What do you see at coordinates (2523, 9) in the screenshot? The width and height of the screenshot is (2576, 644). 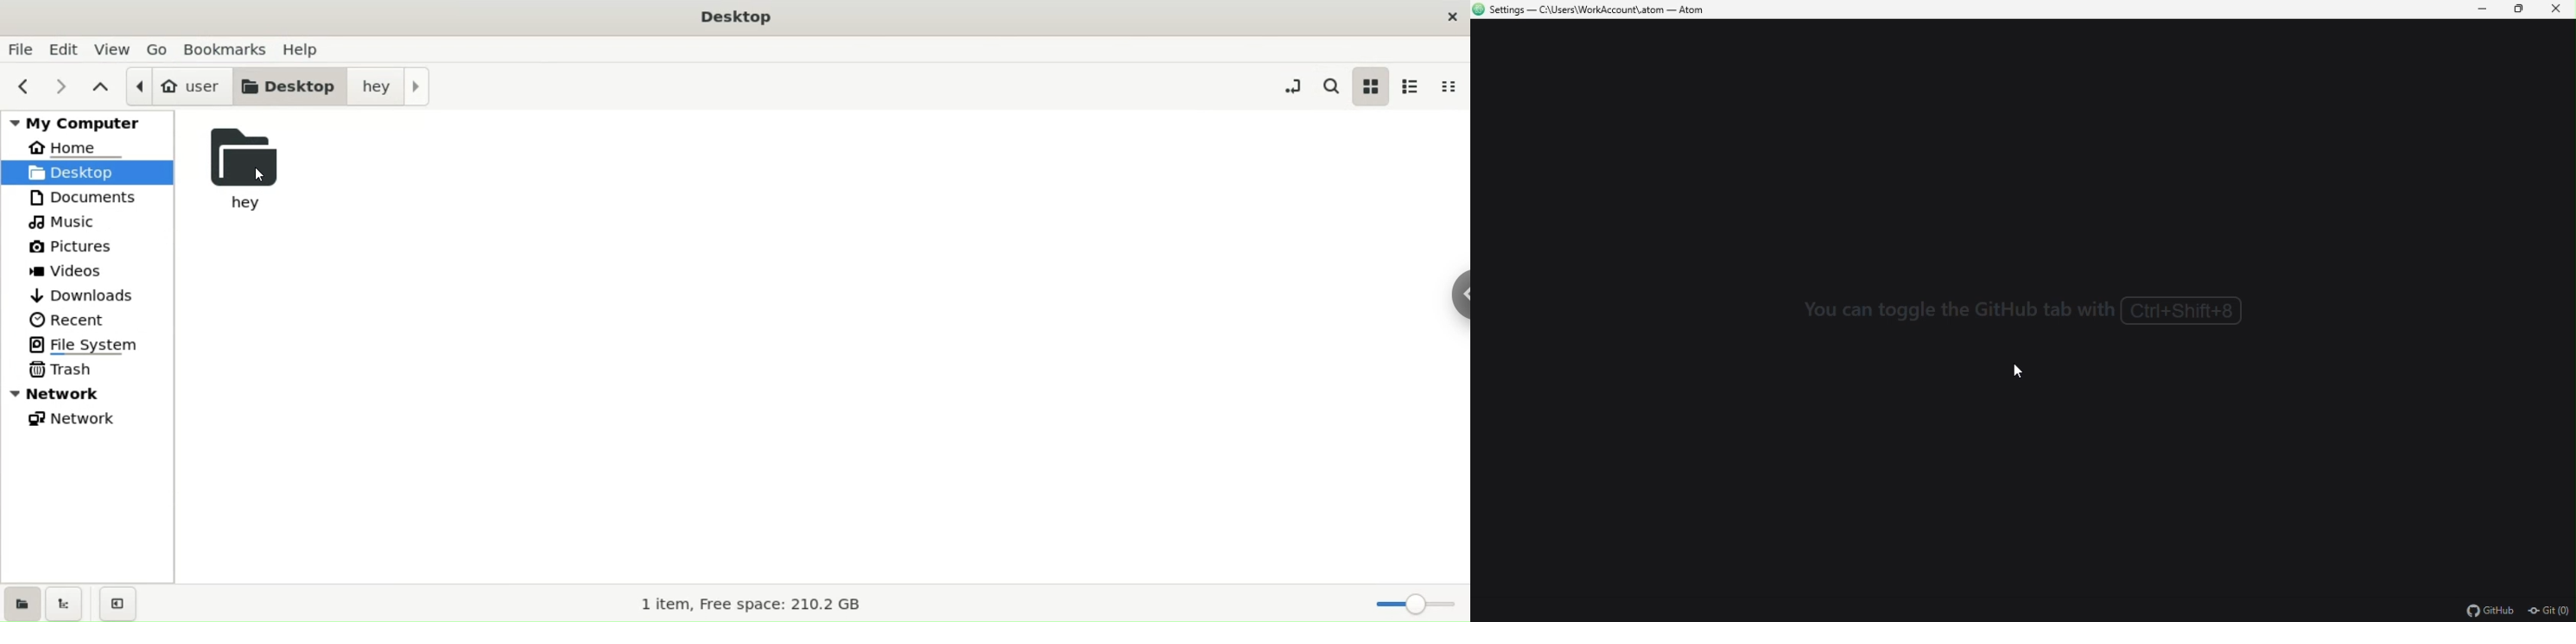 I see `restore` at bounding box center [2523, 9].